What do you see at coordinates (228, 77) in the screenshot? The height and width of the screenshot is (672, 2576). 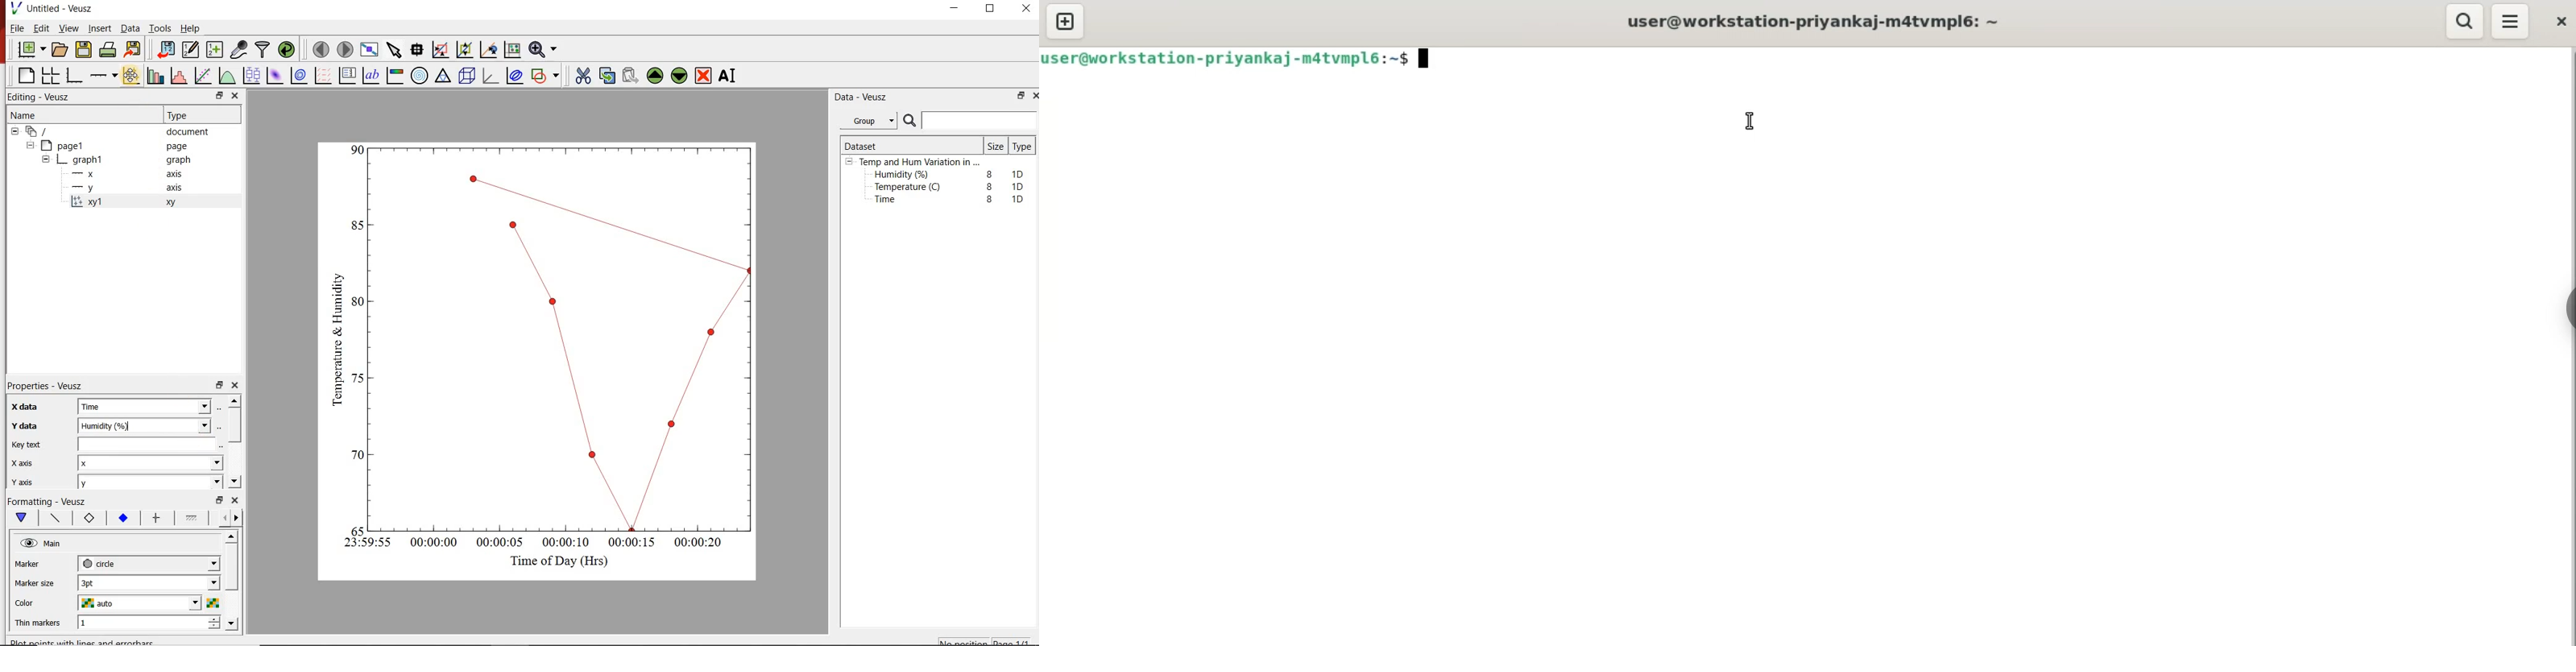 I see `plot a function` at bounding box center [228, 77].